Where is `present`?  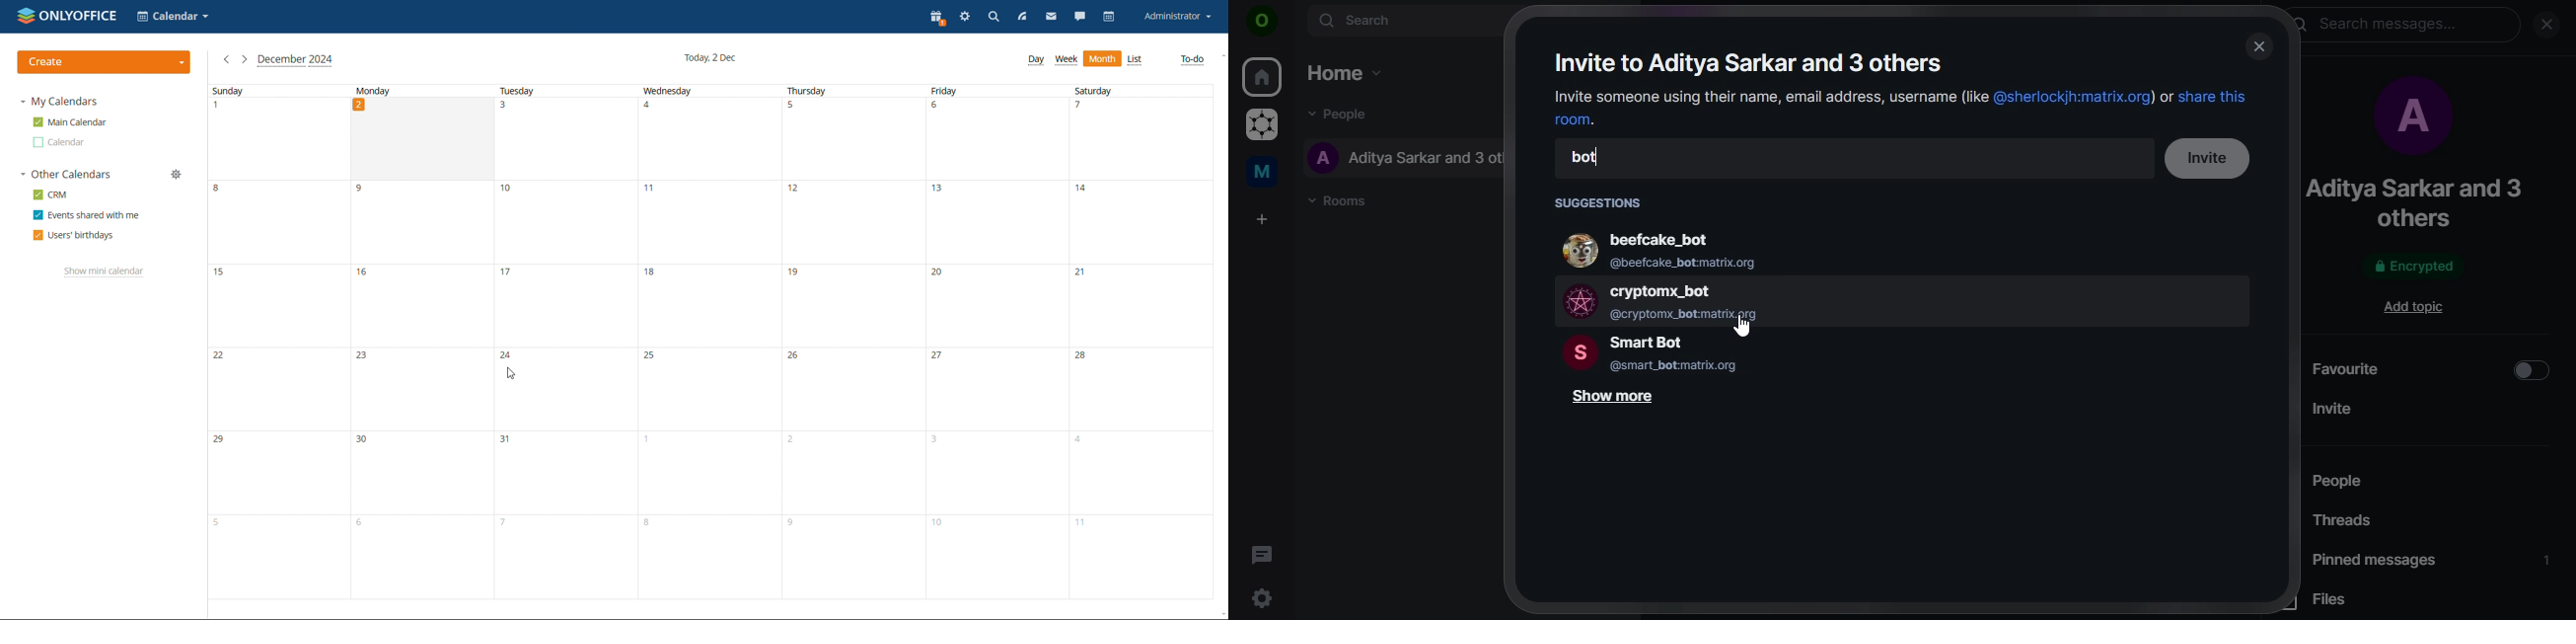
present is located at coordinates (936, 17).